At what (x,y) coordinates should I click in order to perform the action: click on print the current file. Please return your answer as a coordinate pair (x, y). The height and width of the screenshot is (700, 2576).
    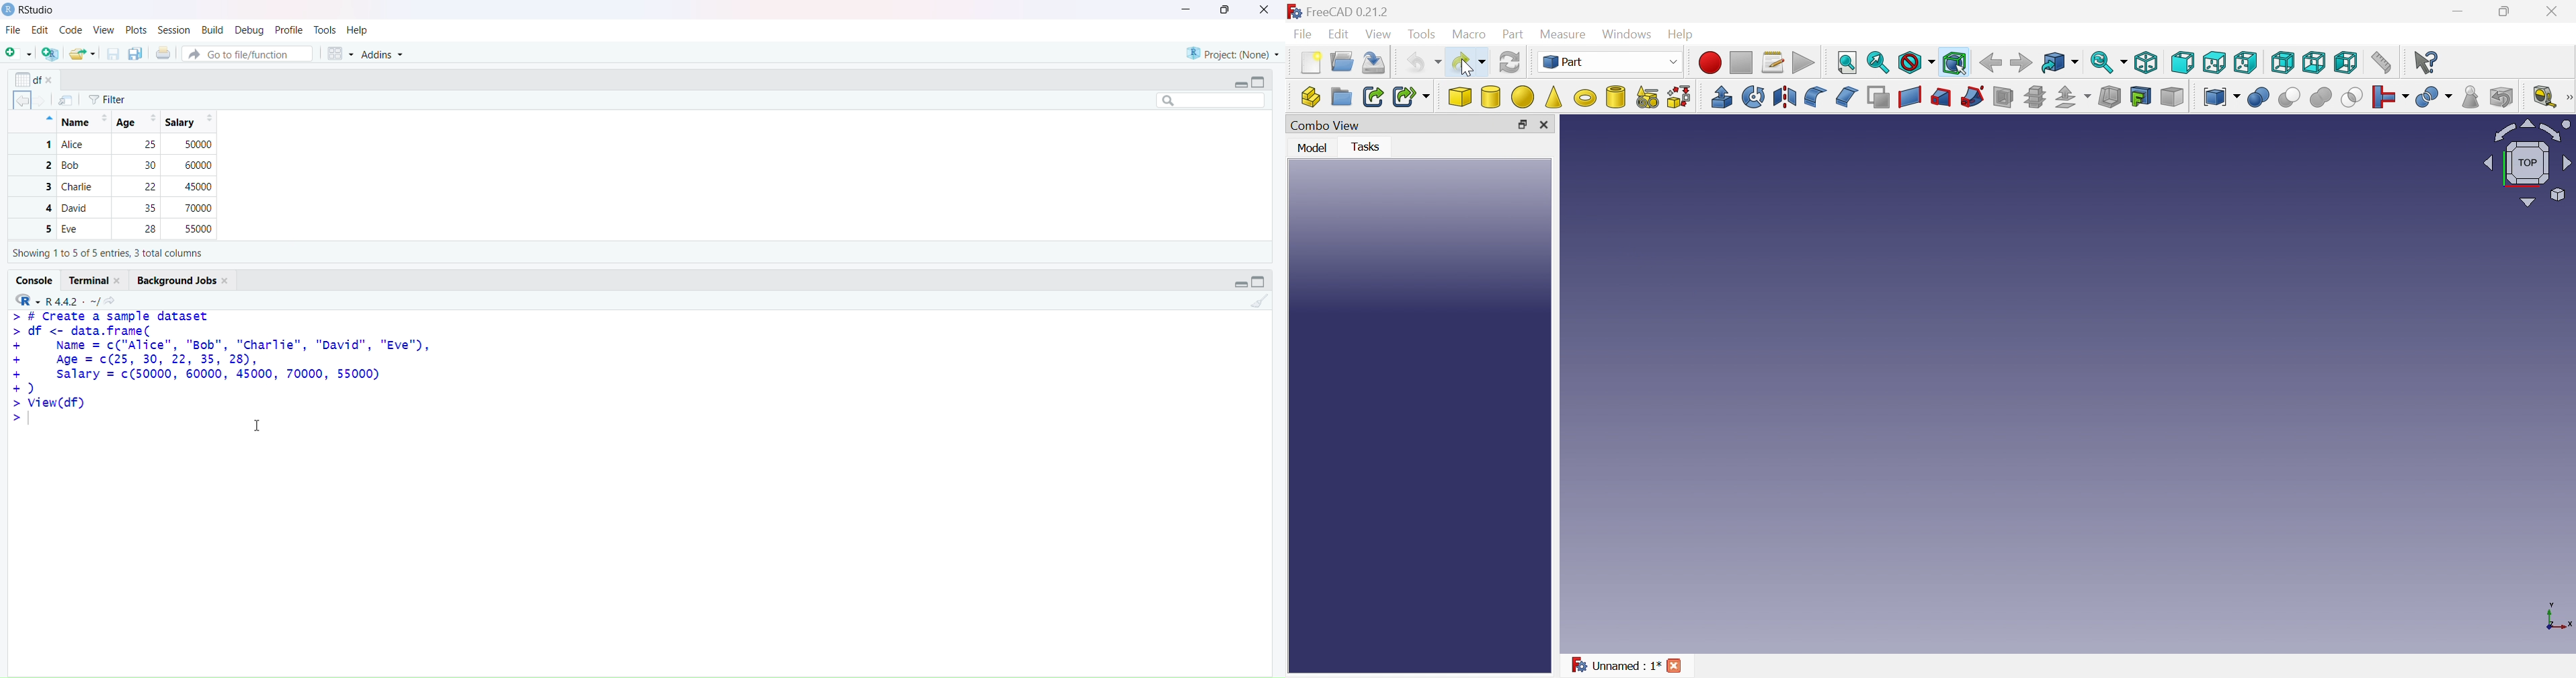
    Looking at the image, I should click on (163, 52).